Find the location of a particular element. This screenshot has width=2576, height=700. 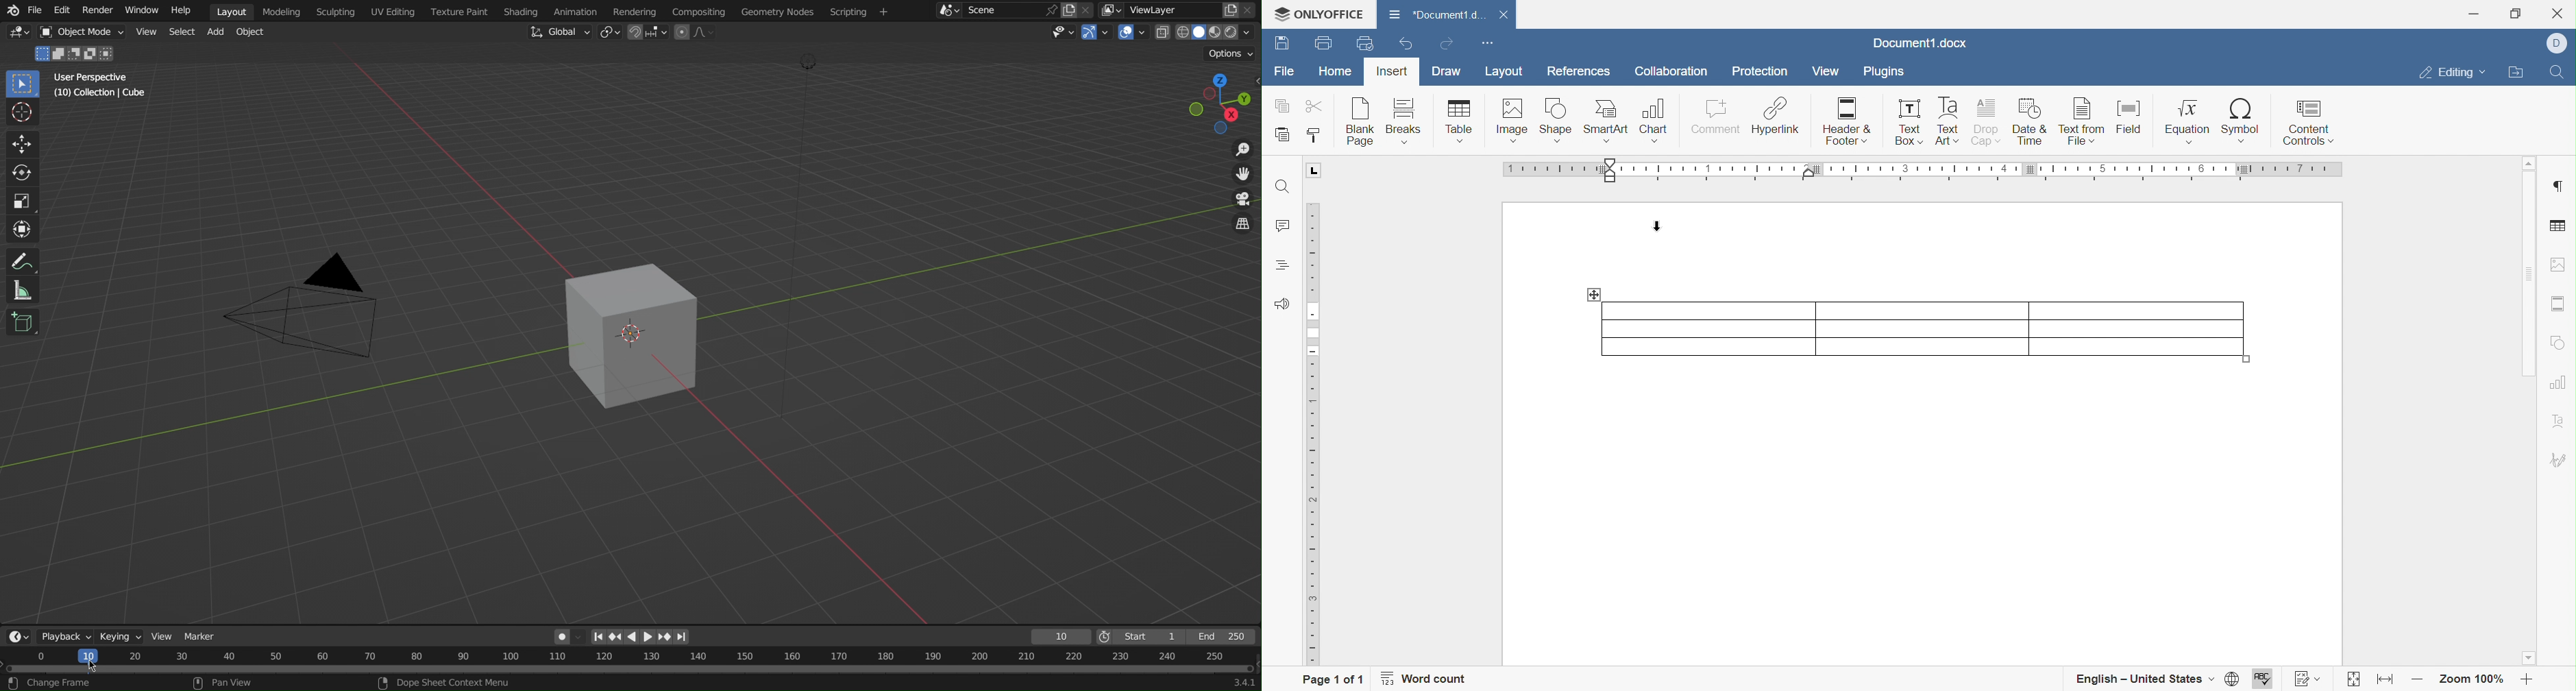

Move is located at coordinates (23, 146).